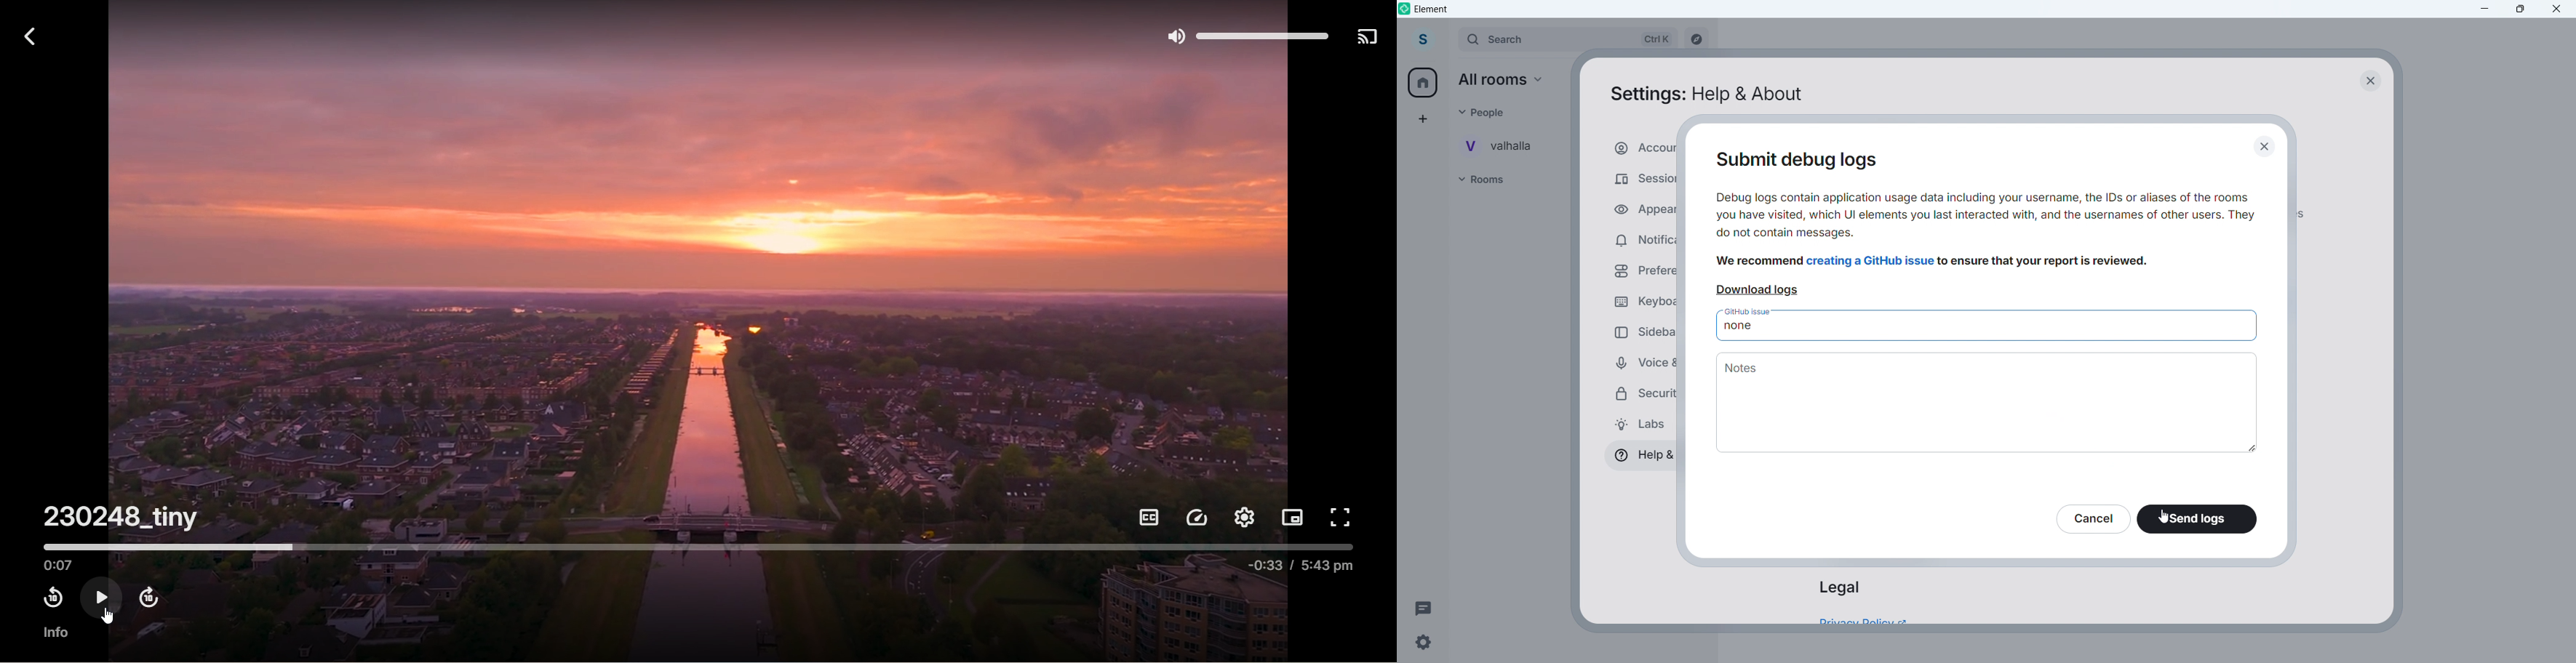 This screenshot has height=672, width=2576. What do you see at coordinates (1422, 40) in the screenshot?
I see `Account ` at bounding box center [1422, 40].